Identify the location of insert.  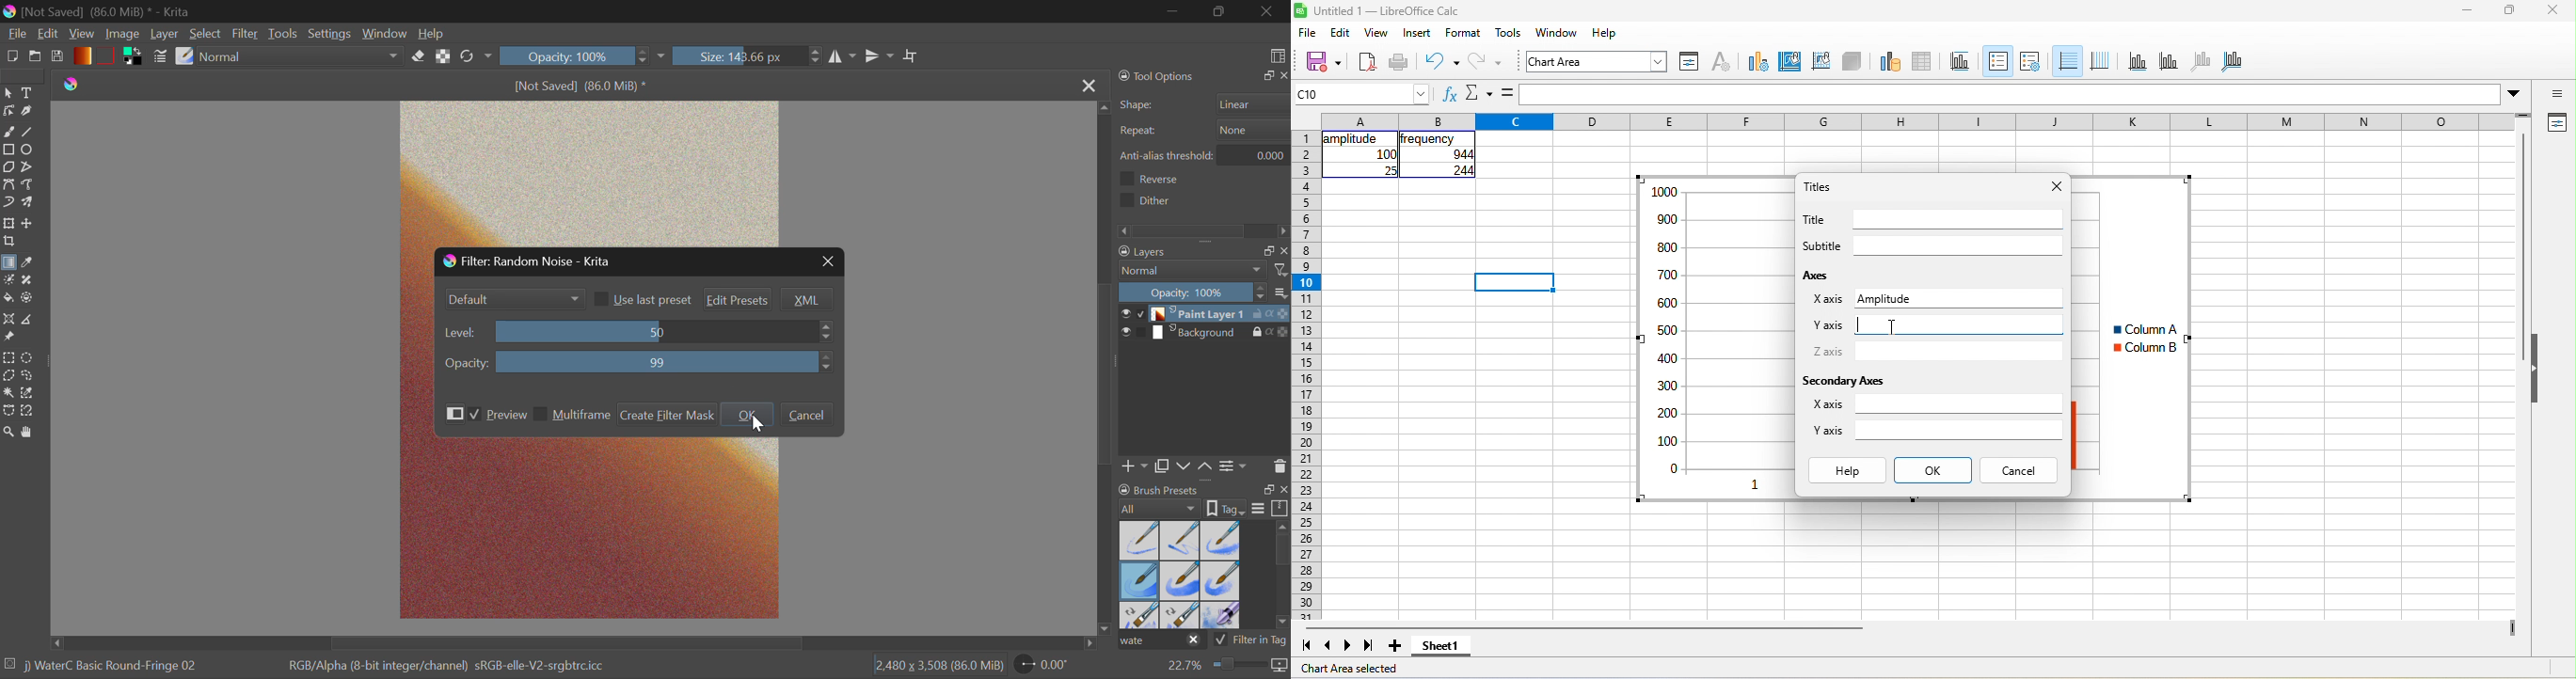
(1417, 32).